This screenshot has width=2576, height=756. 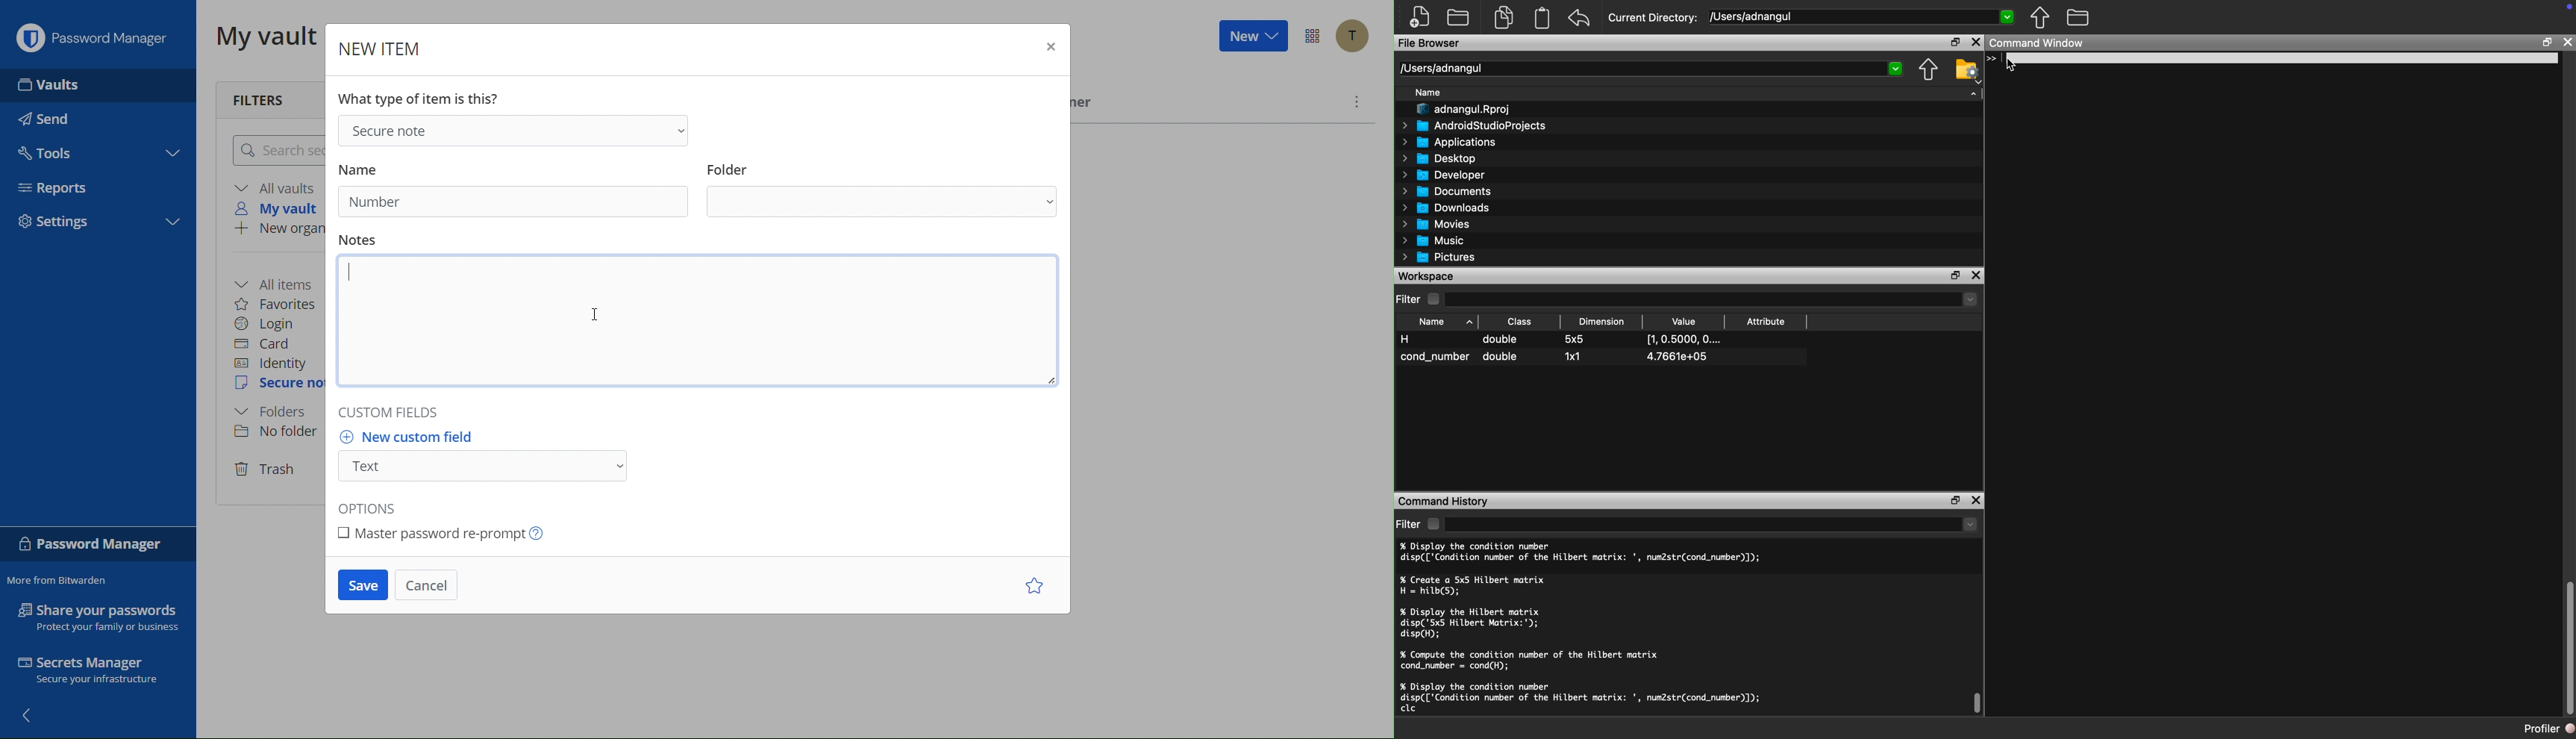 What do you see at coordinates (1458, 16) in the screenshot?
I see `Open Folder` at bounding box center [1458, 16].